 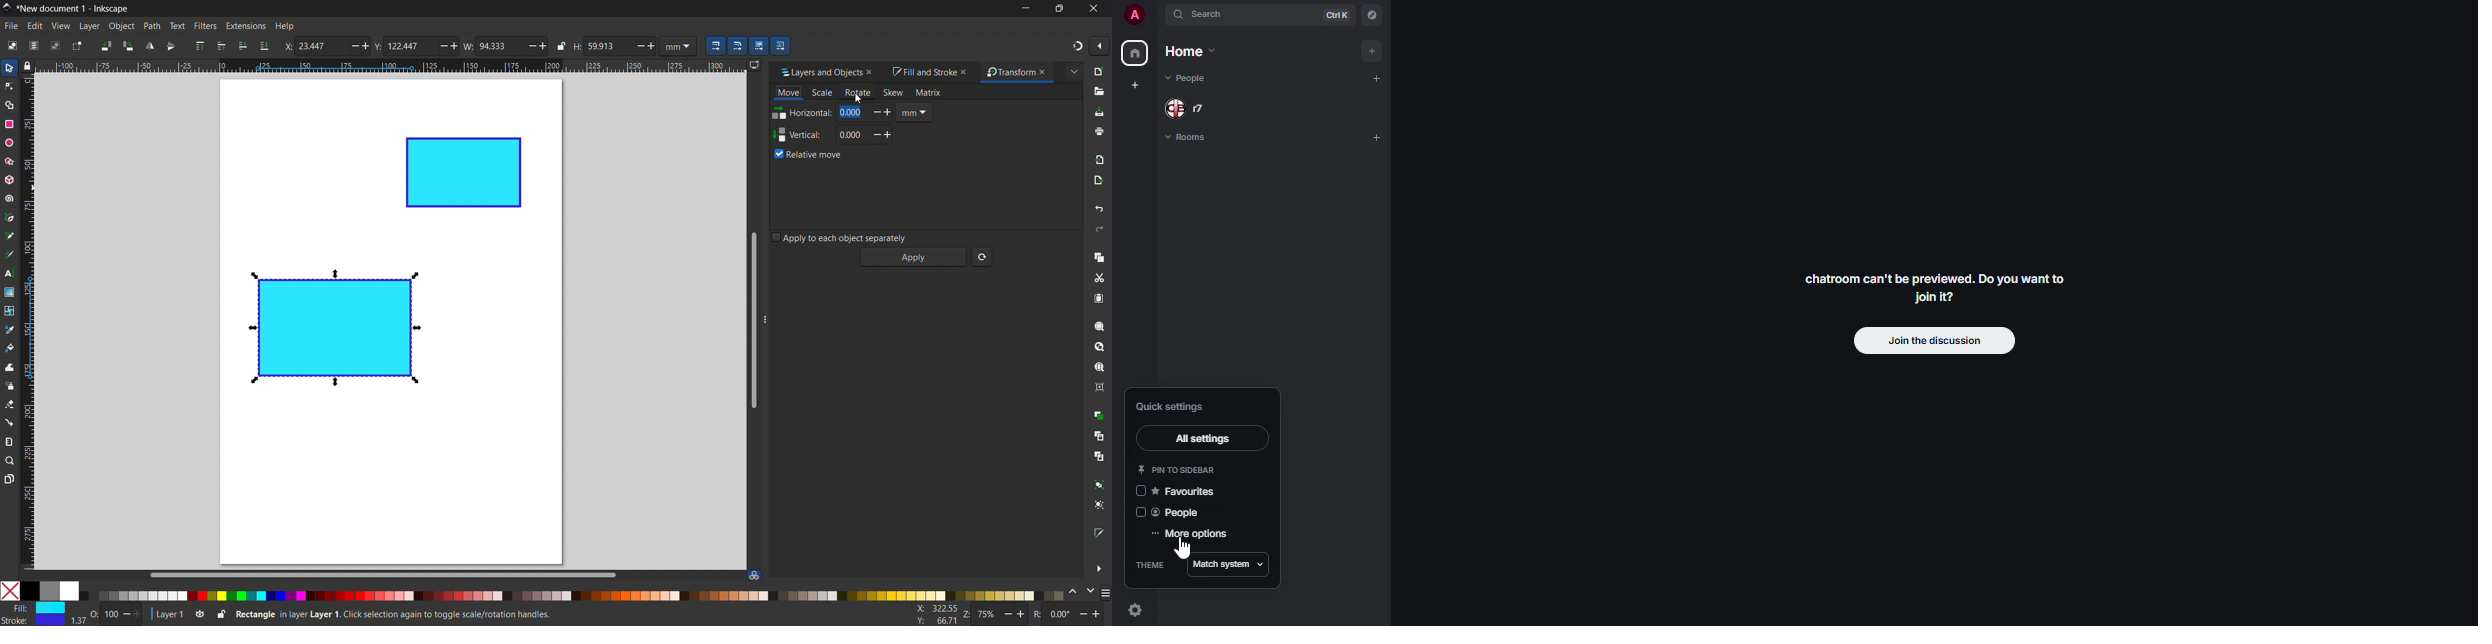 What do you see at coordinates (1101, 532) in the screenshot?
I see `open fill and stroke` at bounding box center [1101, 532].